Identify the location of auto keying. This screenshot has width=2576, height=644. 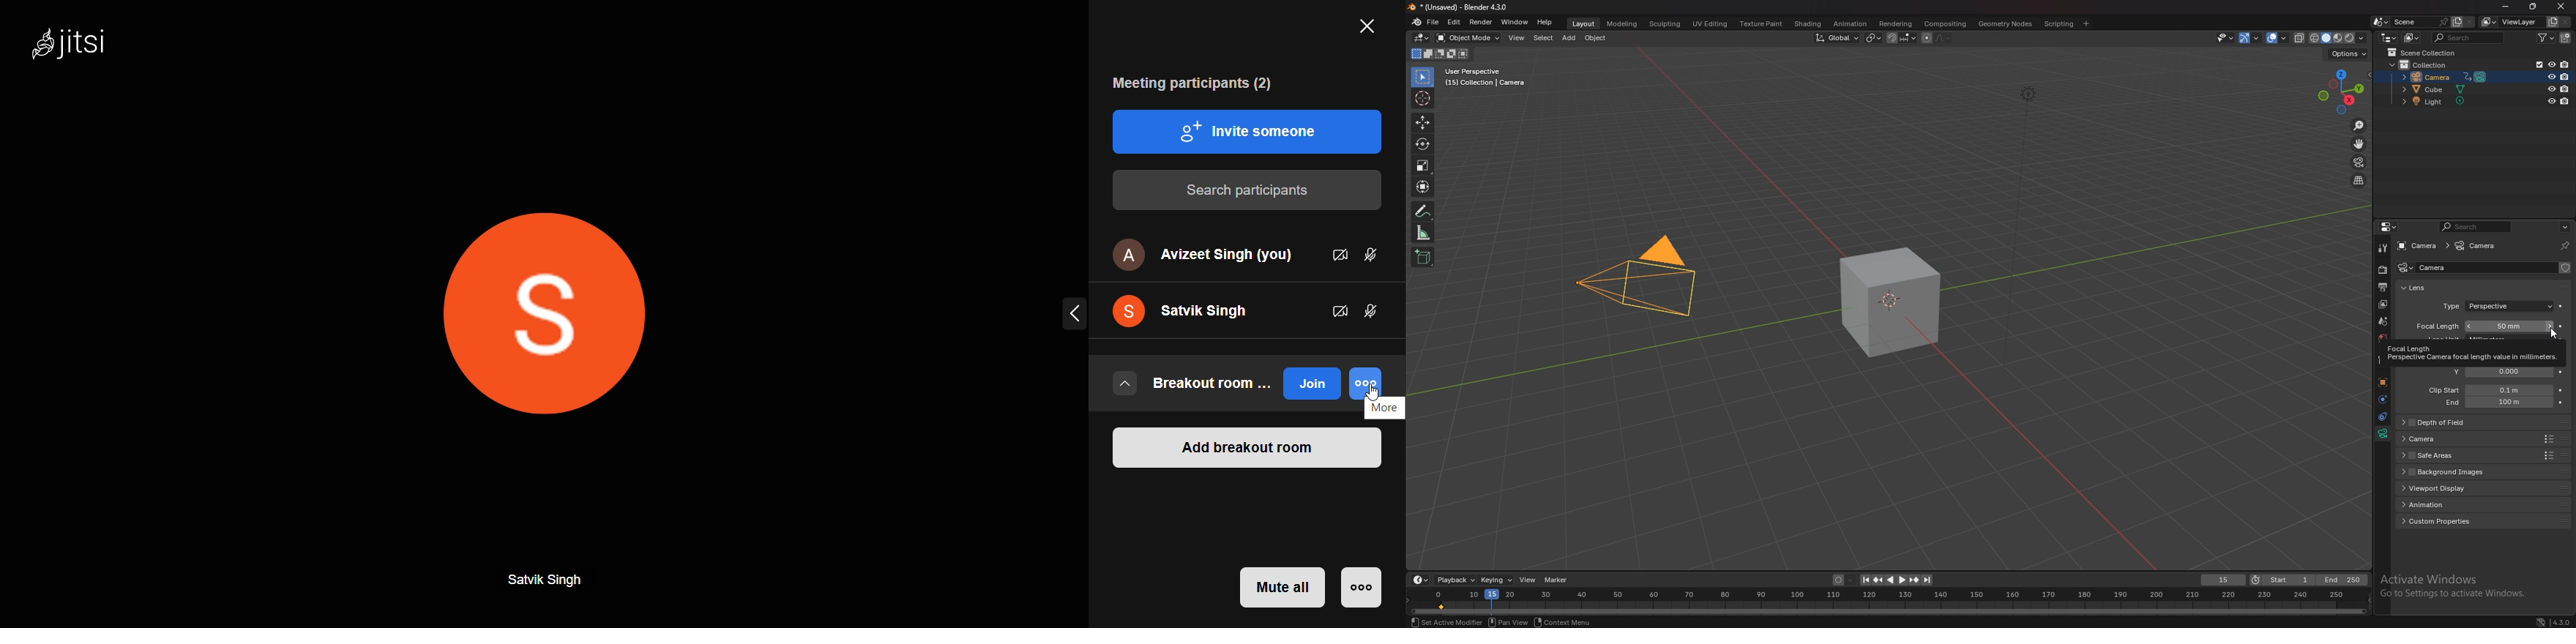
(1843, 580).